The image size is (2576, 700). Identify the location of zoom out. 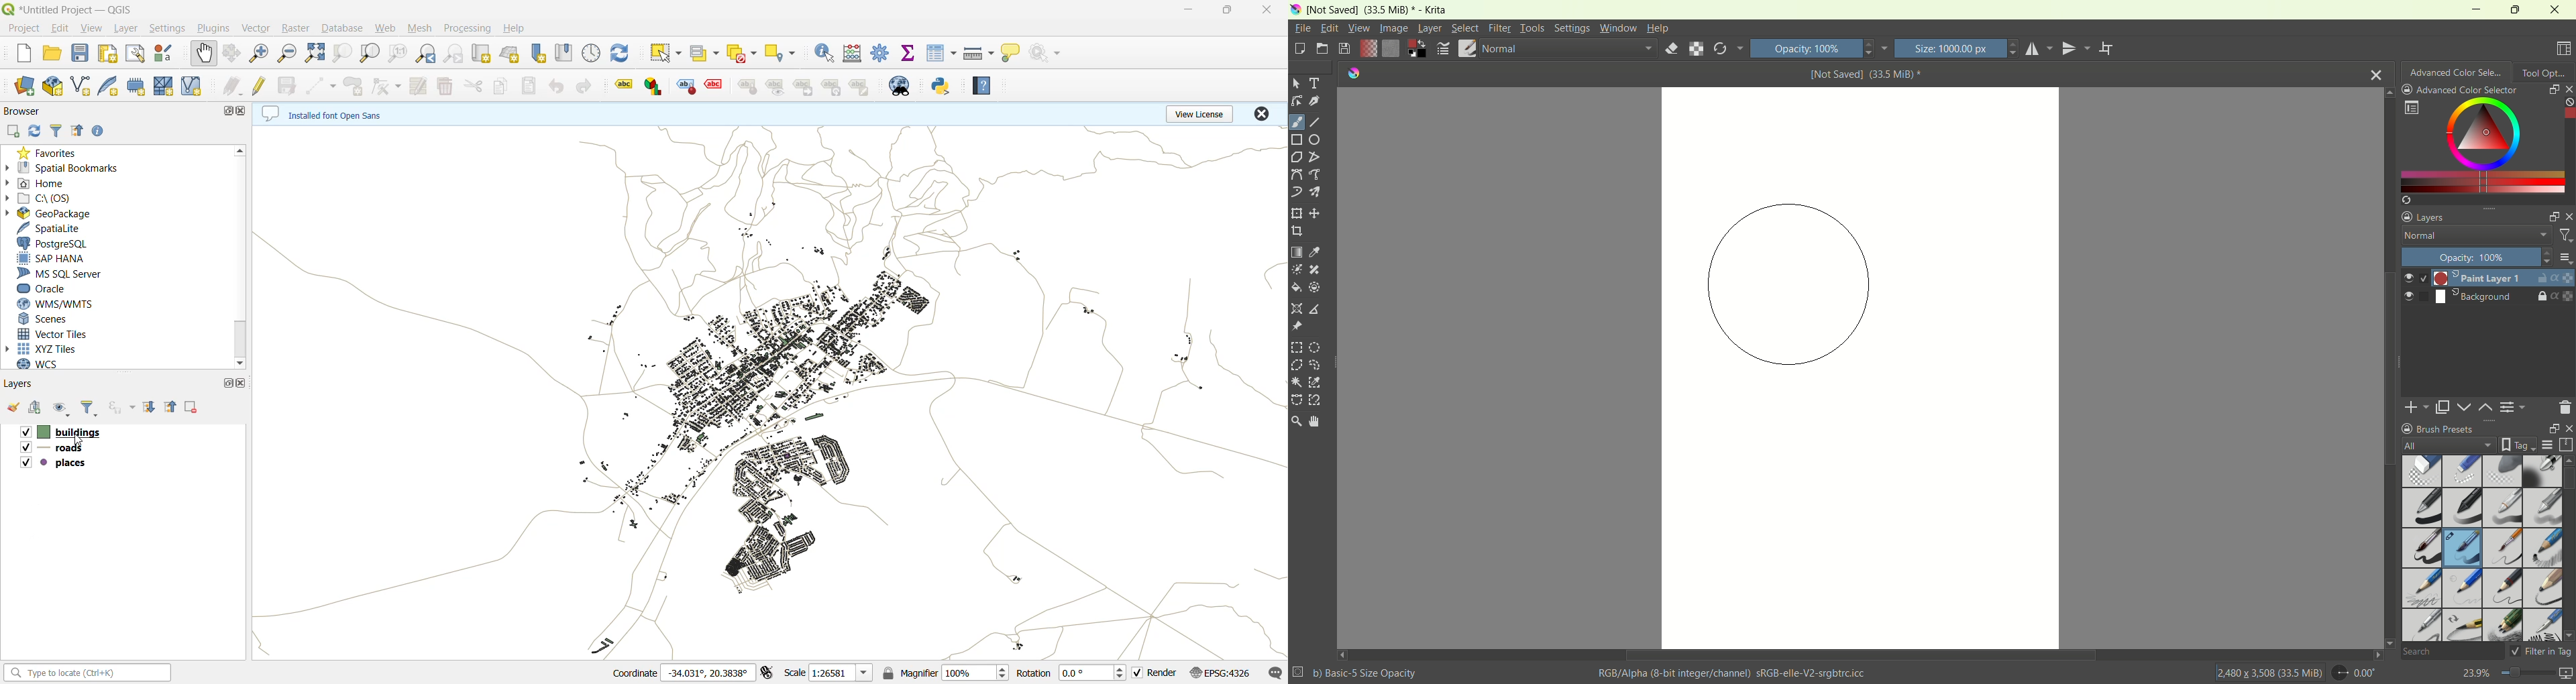
(289, 53).